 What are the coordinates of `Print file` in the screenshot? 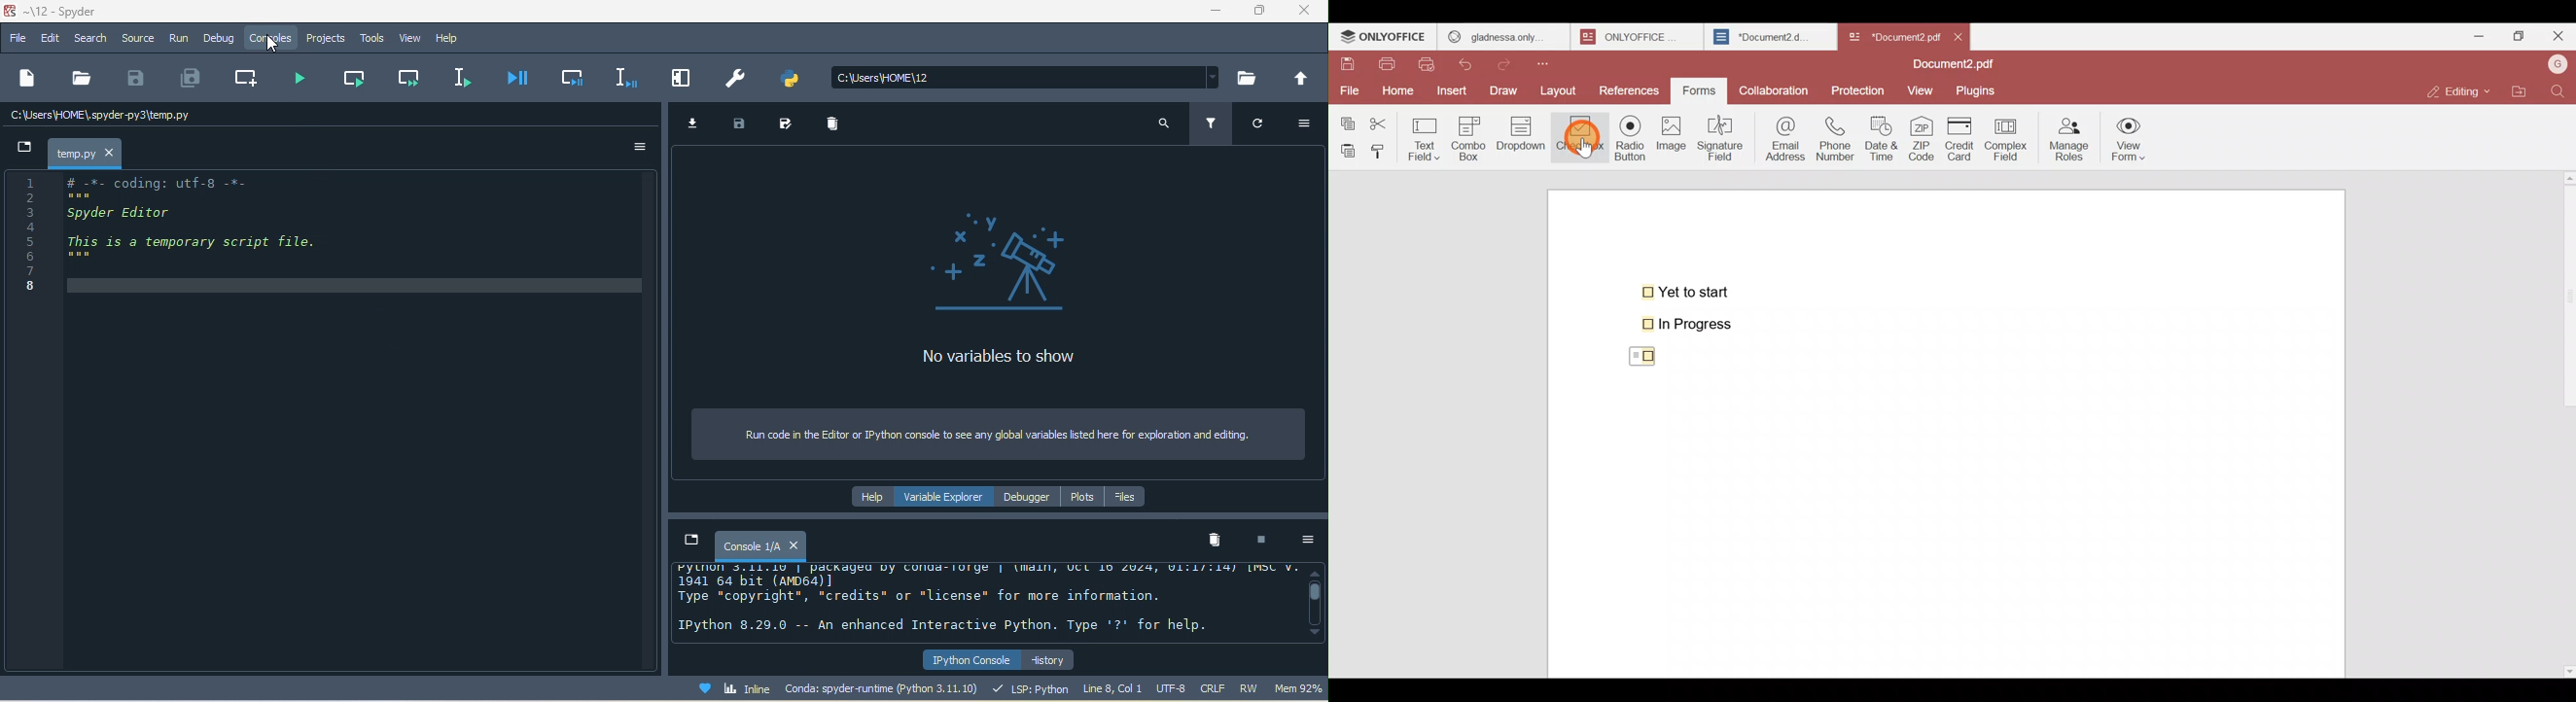 It's located at (1389, 65).